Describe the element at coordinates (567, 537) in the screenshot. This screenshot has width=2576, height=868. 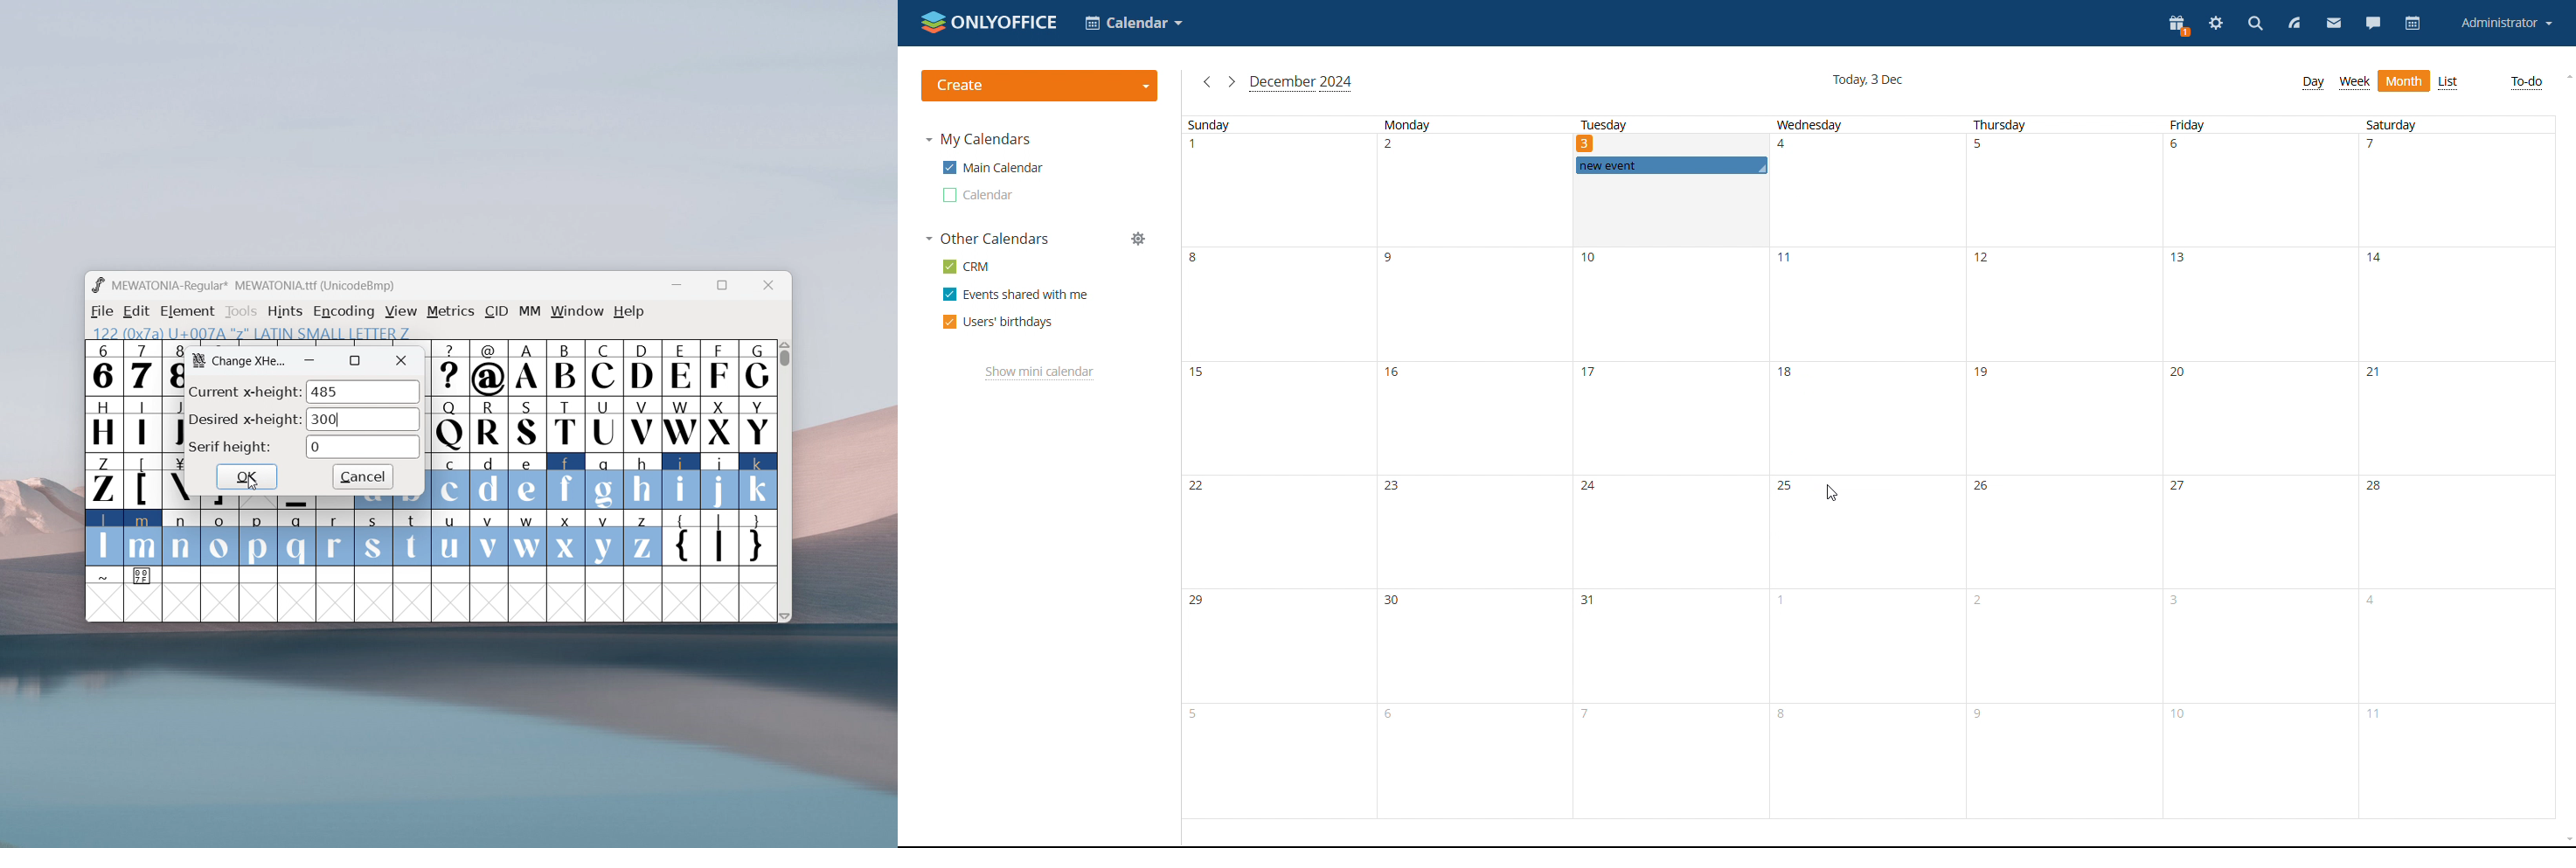
I see `x` at that location.